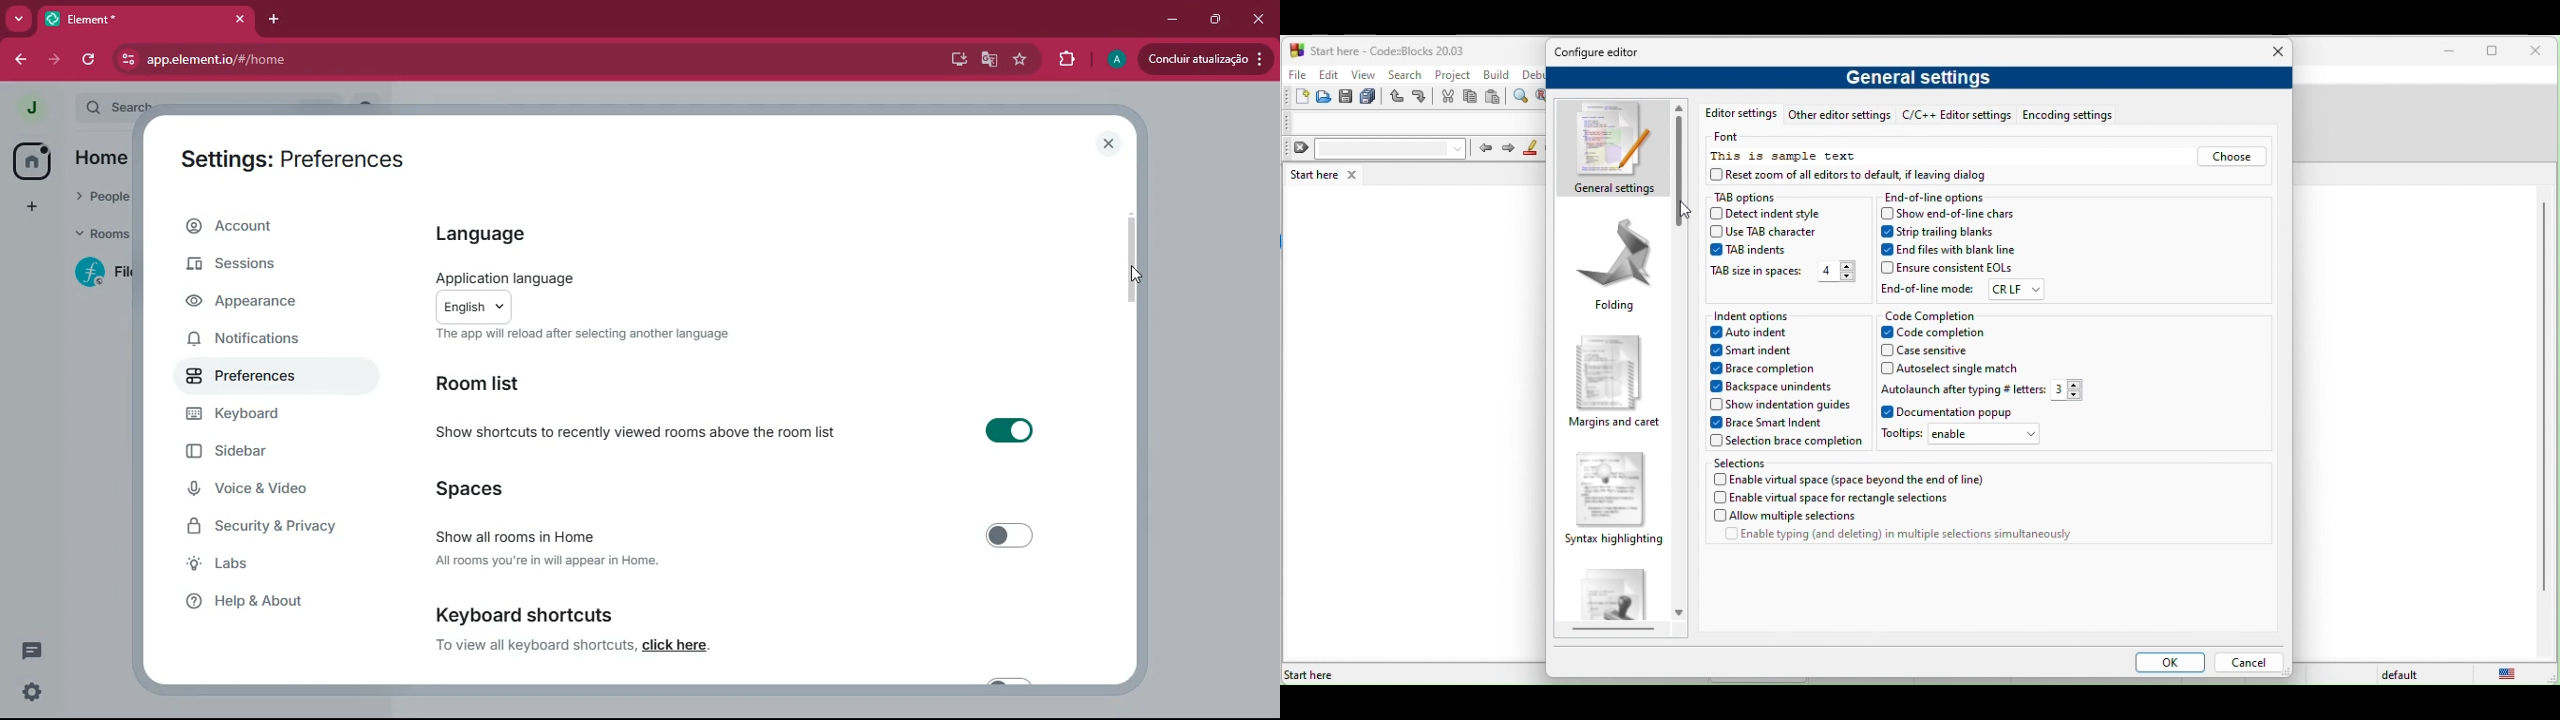 The image size is (2576, 728). I want to click on Start here, so click(1310, 675).